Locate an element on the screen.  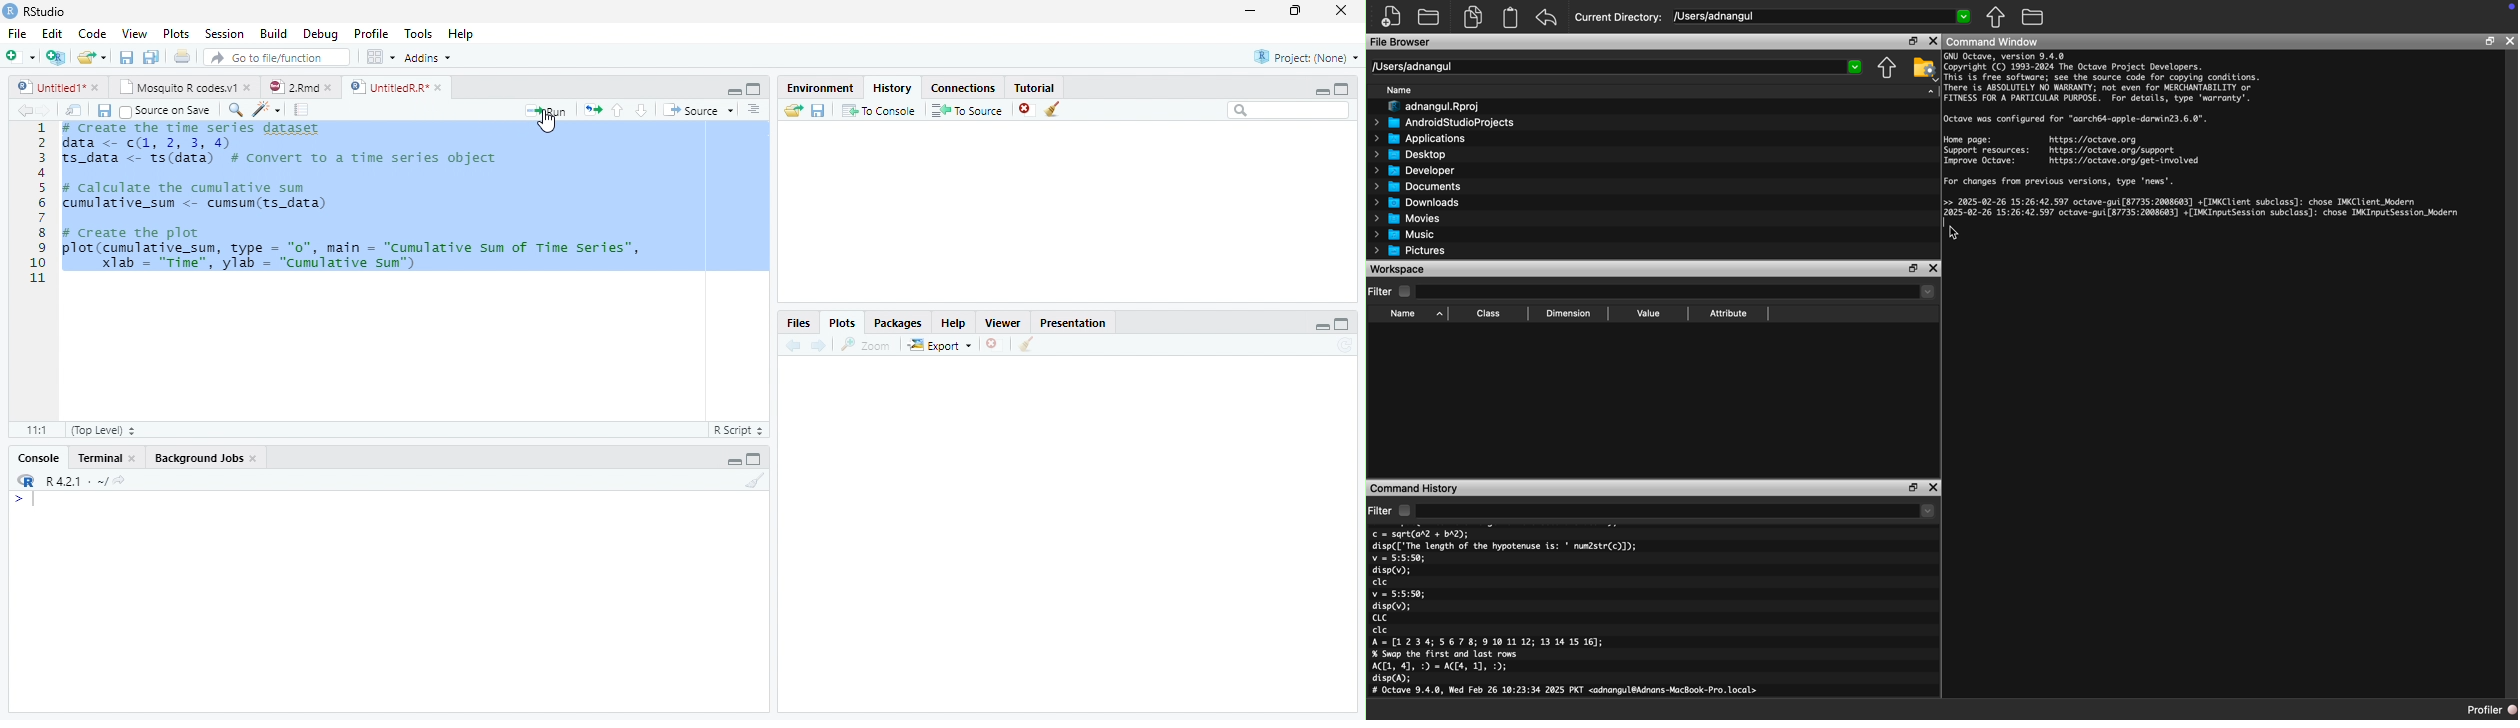
Next is located at coordinates (46, 110).